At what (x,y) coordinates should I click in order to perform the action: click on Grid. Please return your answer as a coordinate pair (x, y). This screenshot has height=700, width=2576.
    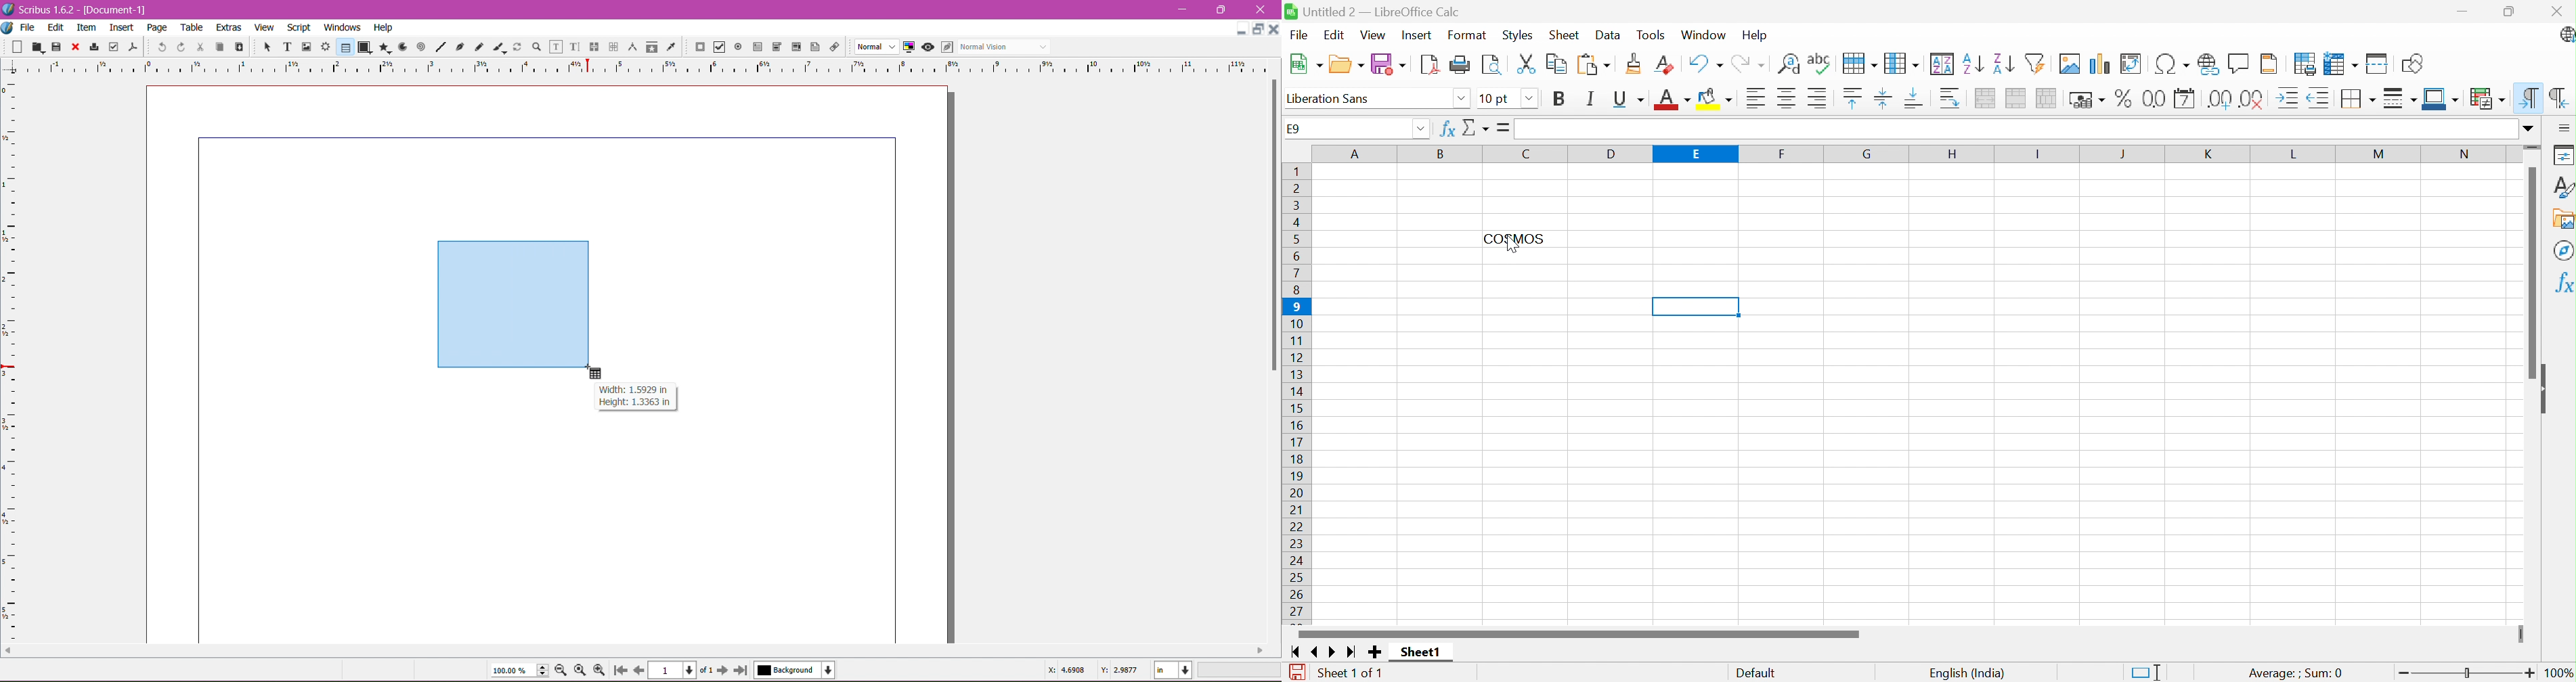
    Looking at the image, I should click on (17, 361).